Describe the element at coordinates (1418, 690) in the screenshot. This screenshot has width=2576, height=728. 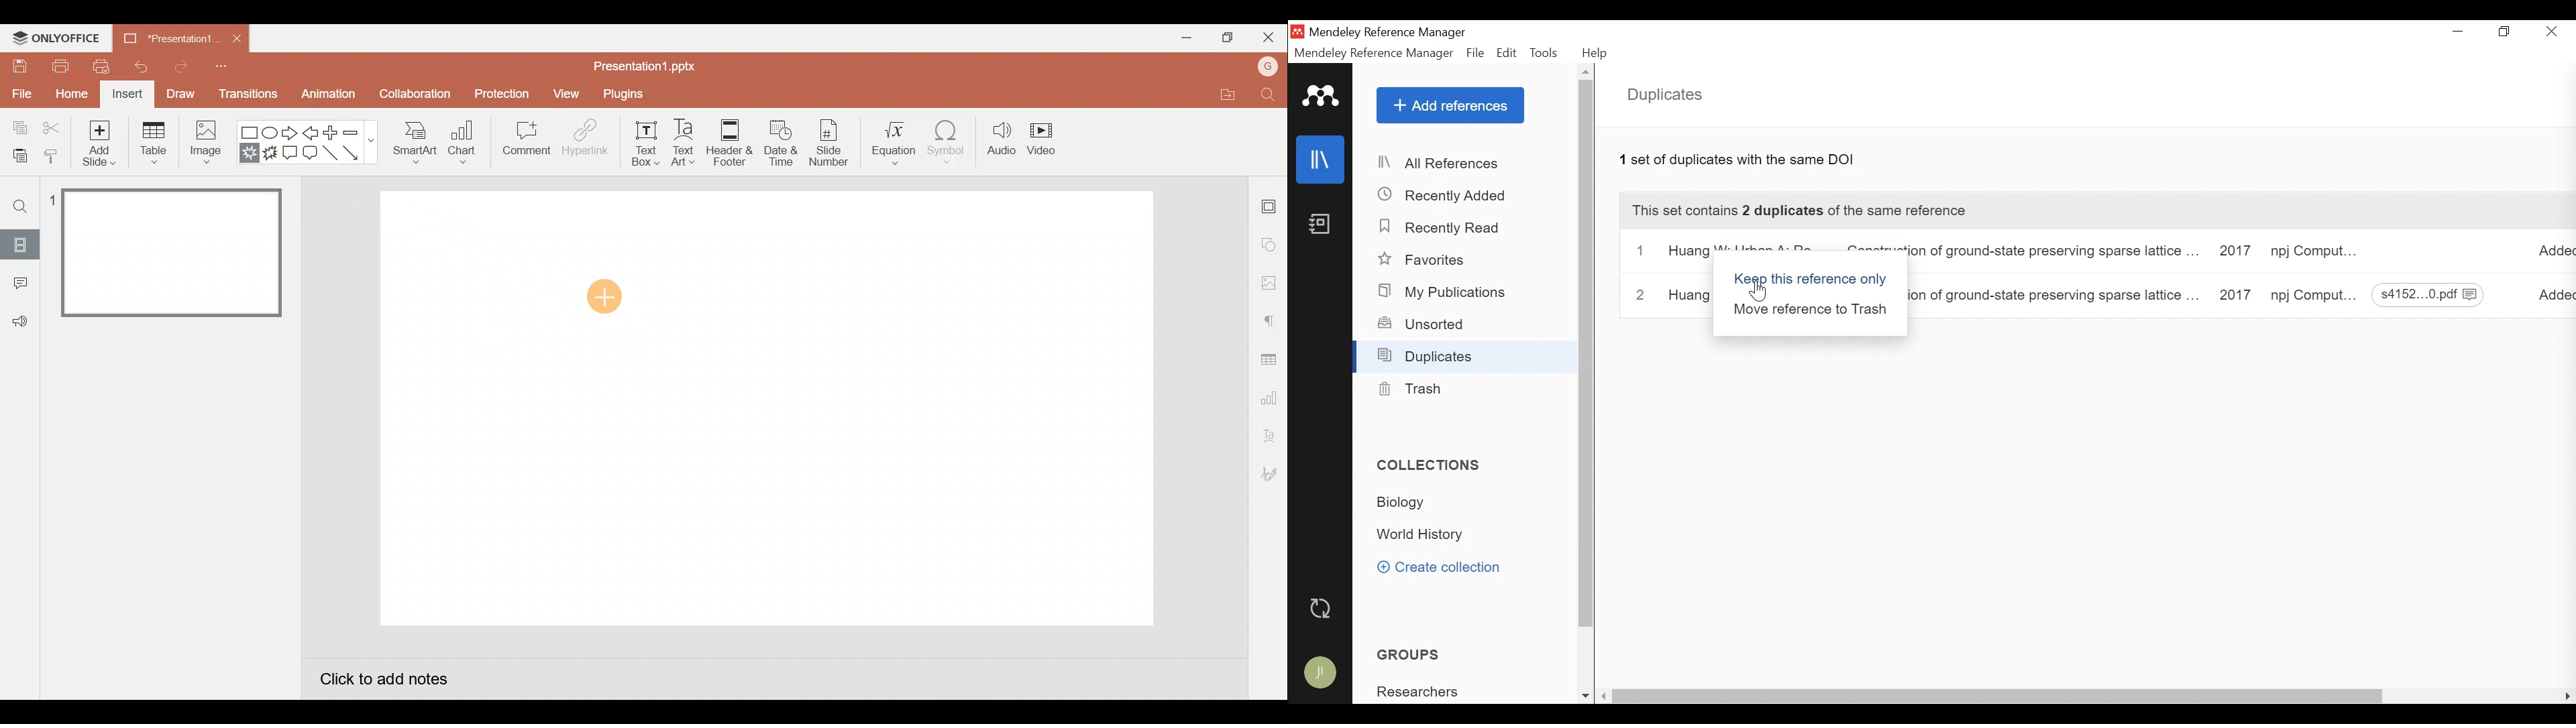
I see `Group` at that location.